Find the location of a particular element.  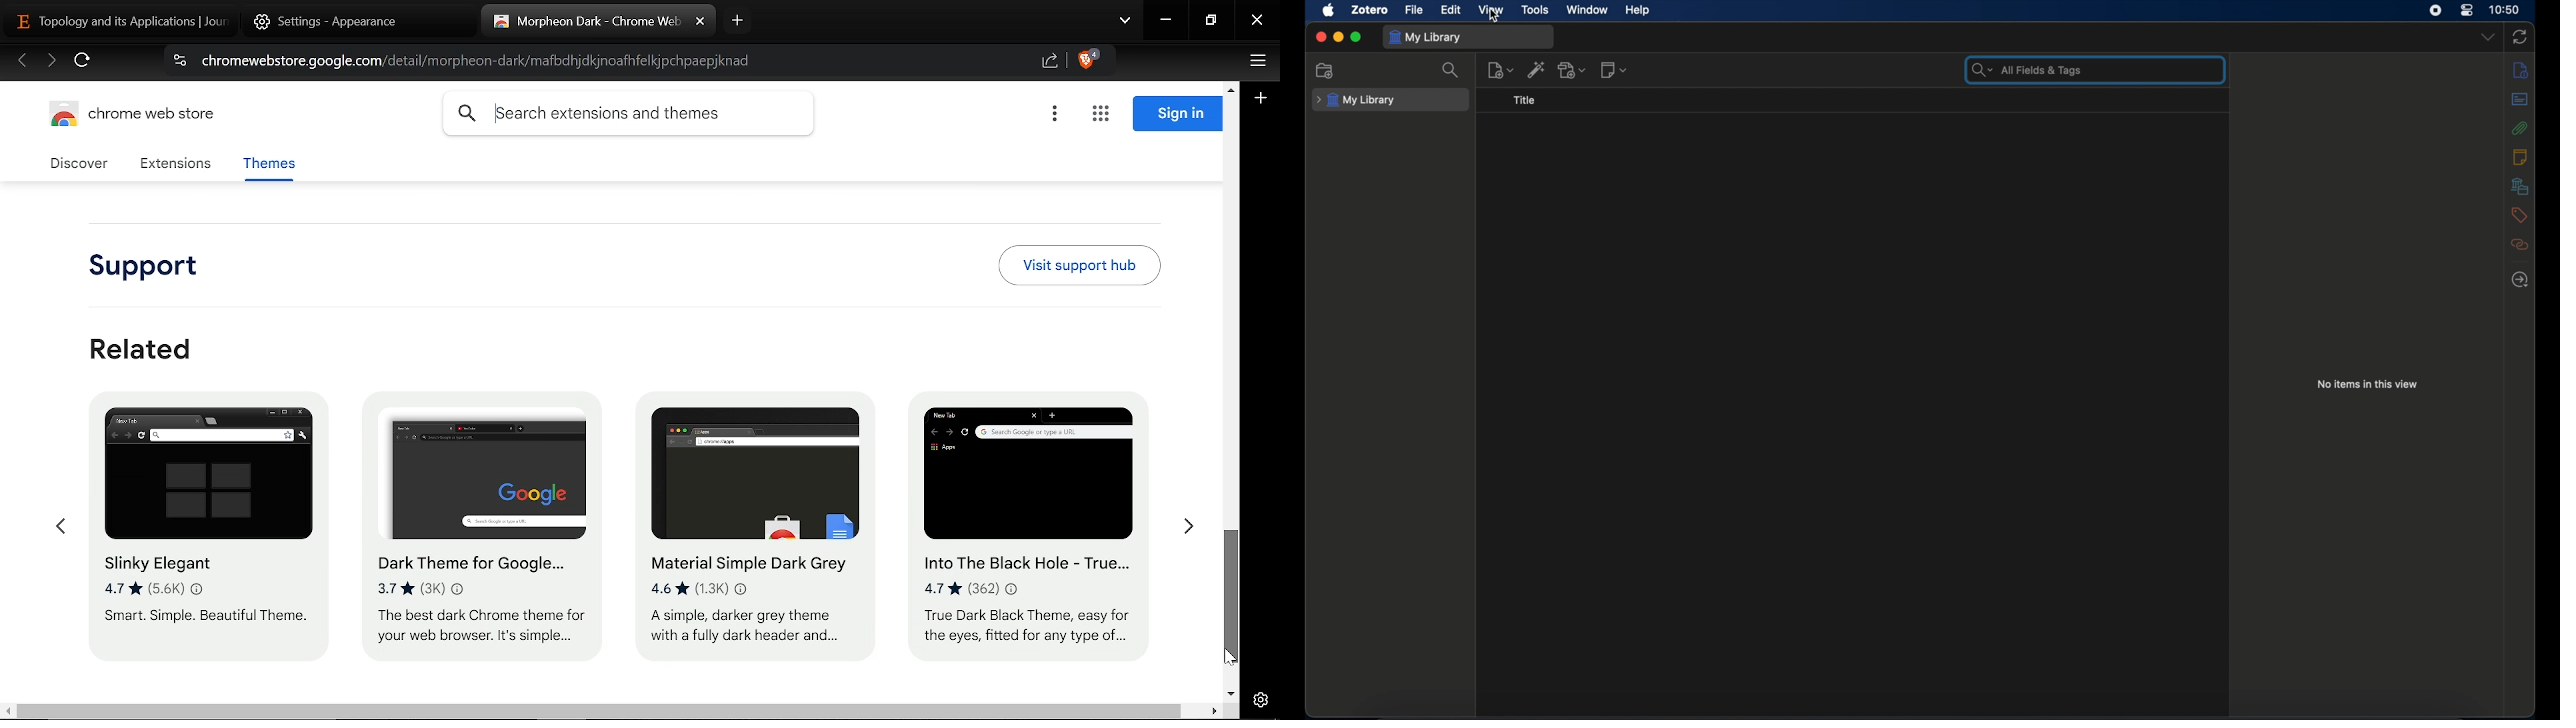

edit is located at coordinates (1451, 10).